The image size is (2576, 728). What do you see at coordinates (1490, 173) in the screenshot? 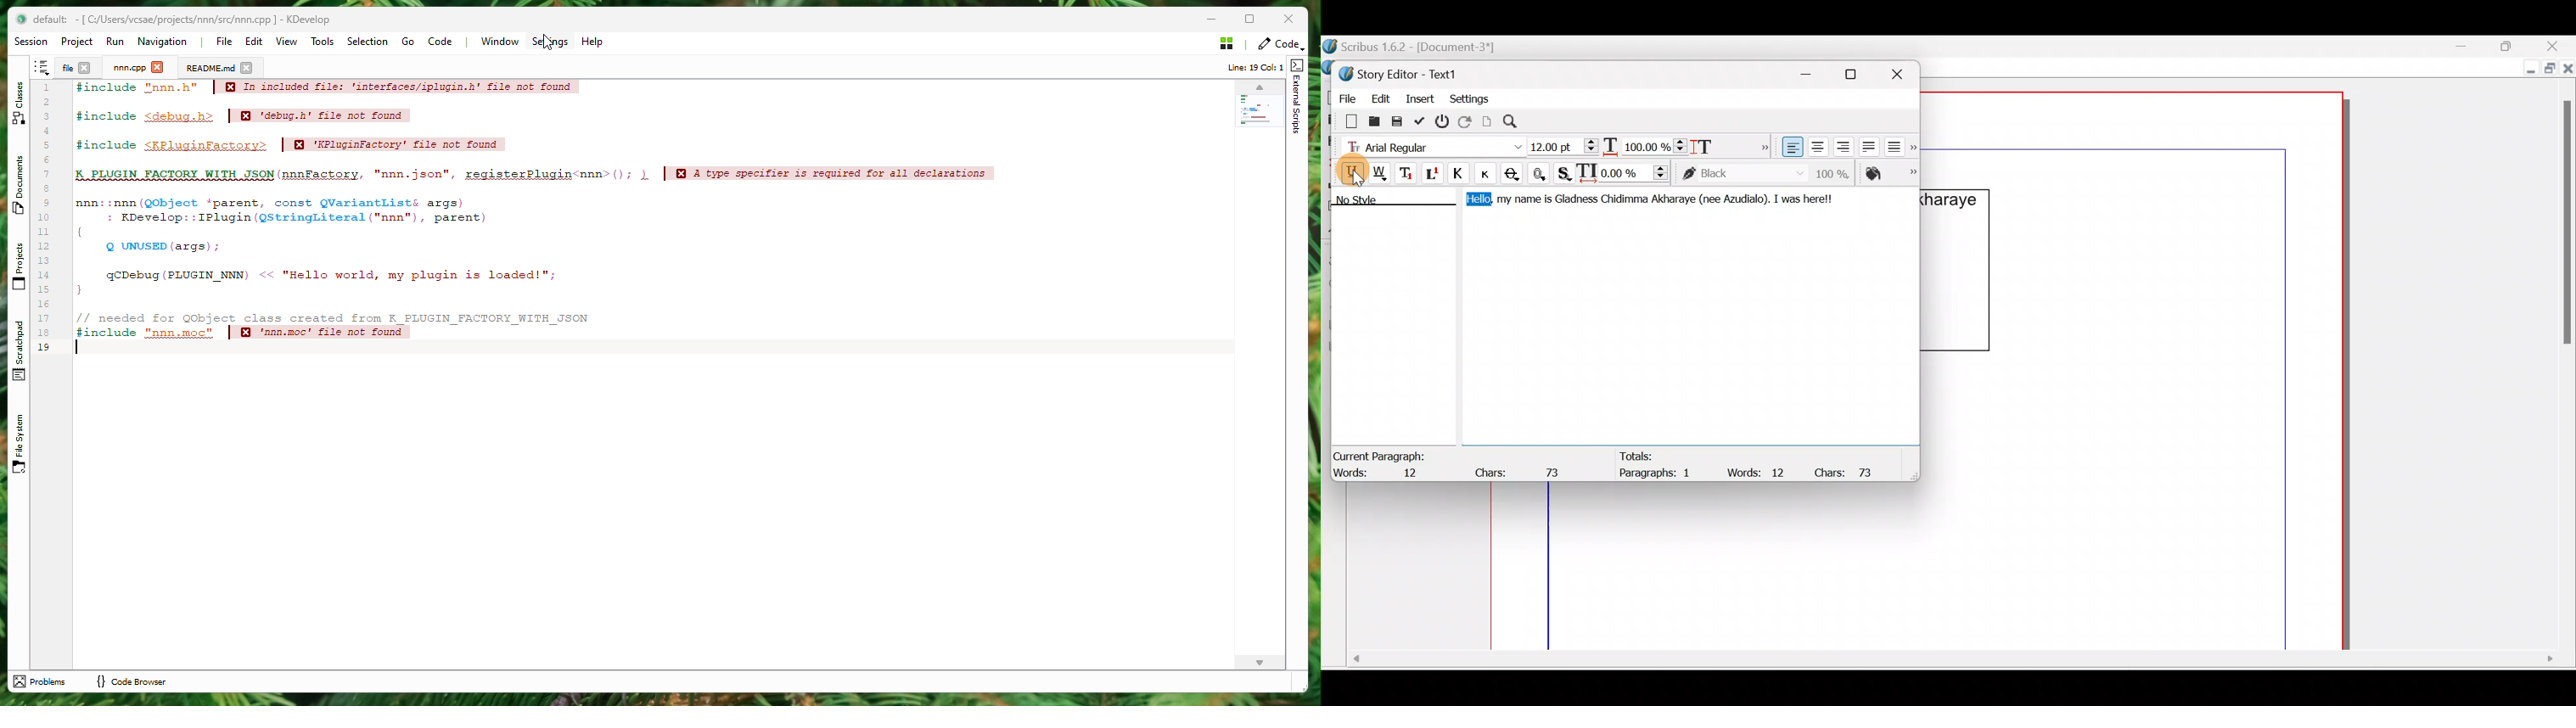
I see `` at bounding box center [1490, 173].